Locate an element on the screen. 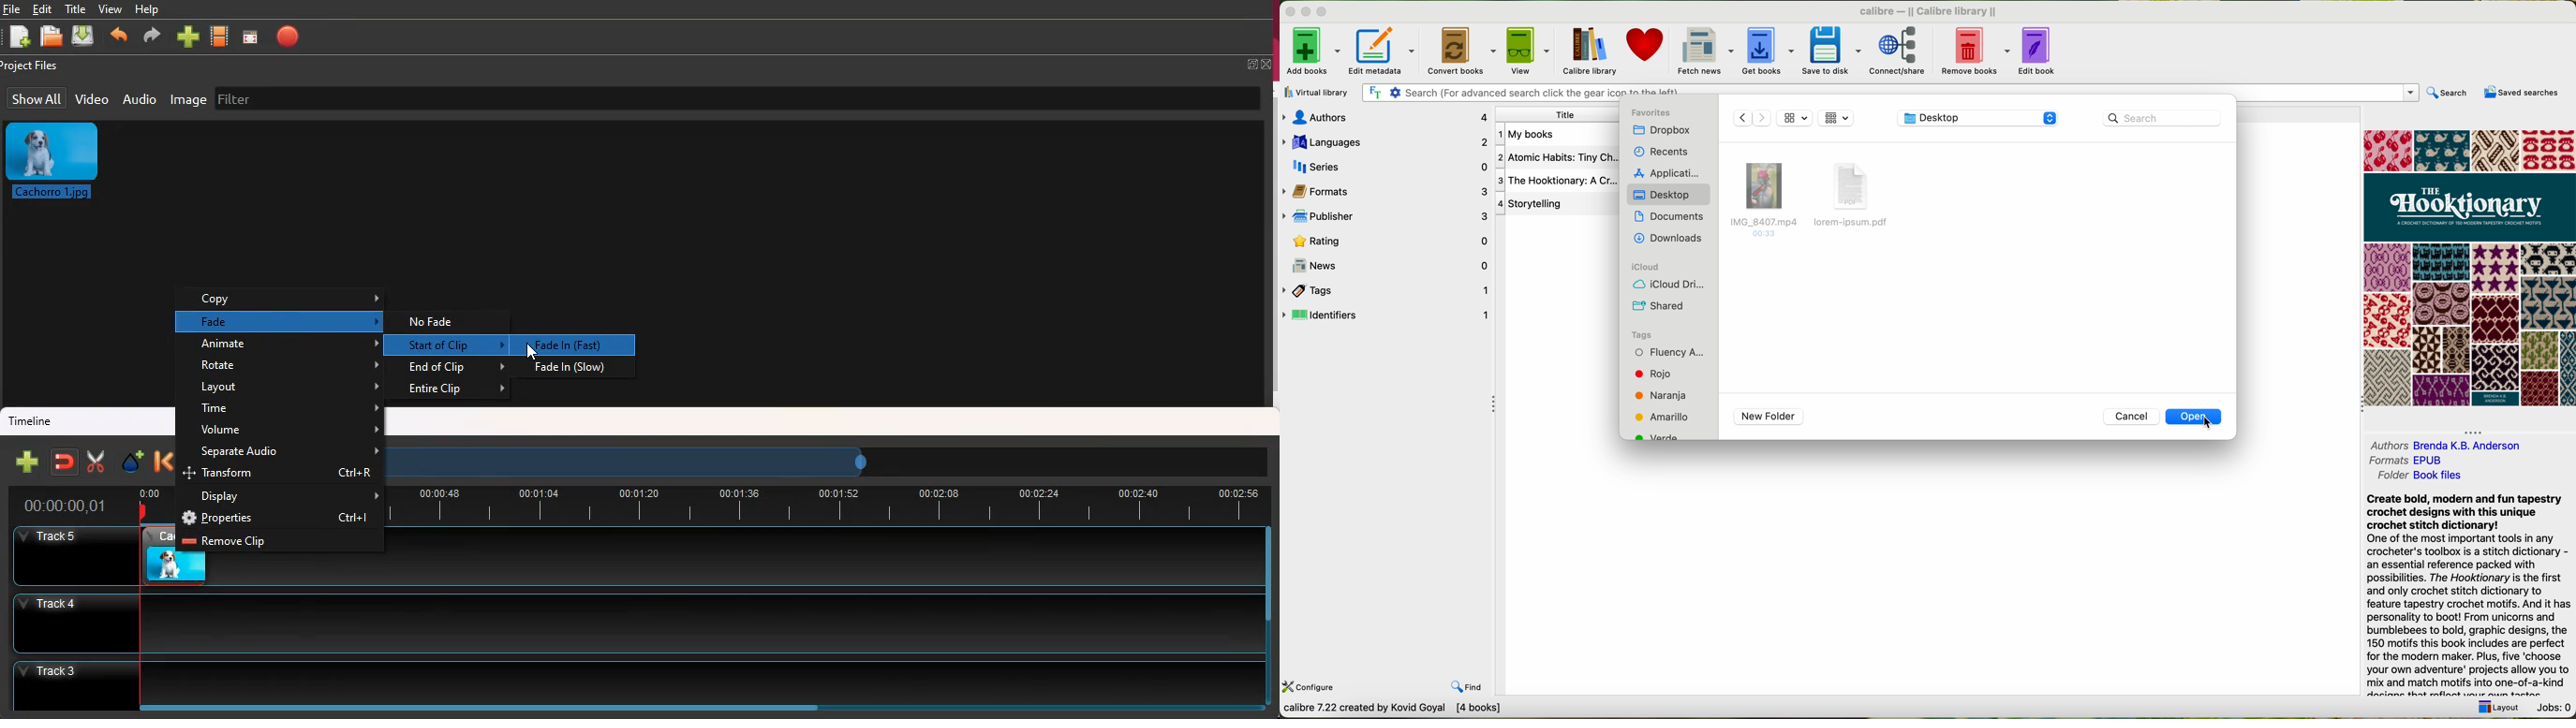 This screenshot has height=728, width=2576. move Back is located at coordinates (1741, 119).